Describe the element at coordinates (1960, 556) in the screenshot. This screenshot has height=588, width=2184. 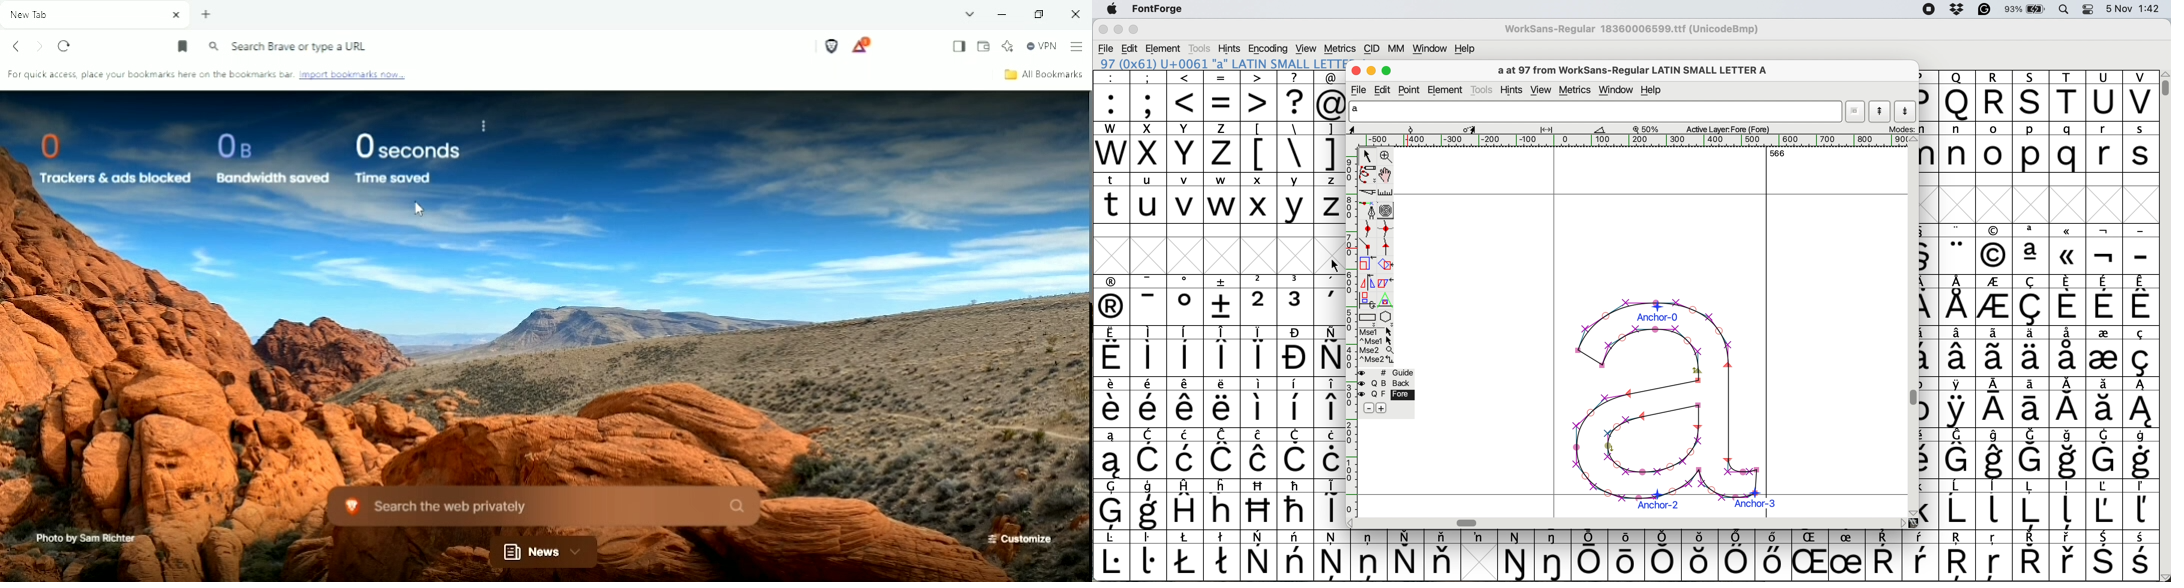
I see `` at that location.